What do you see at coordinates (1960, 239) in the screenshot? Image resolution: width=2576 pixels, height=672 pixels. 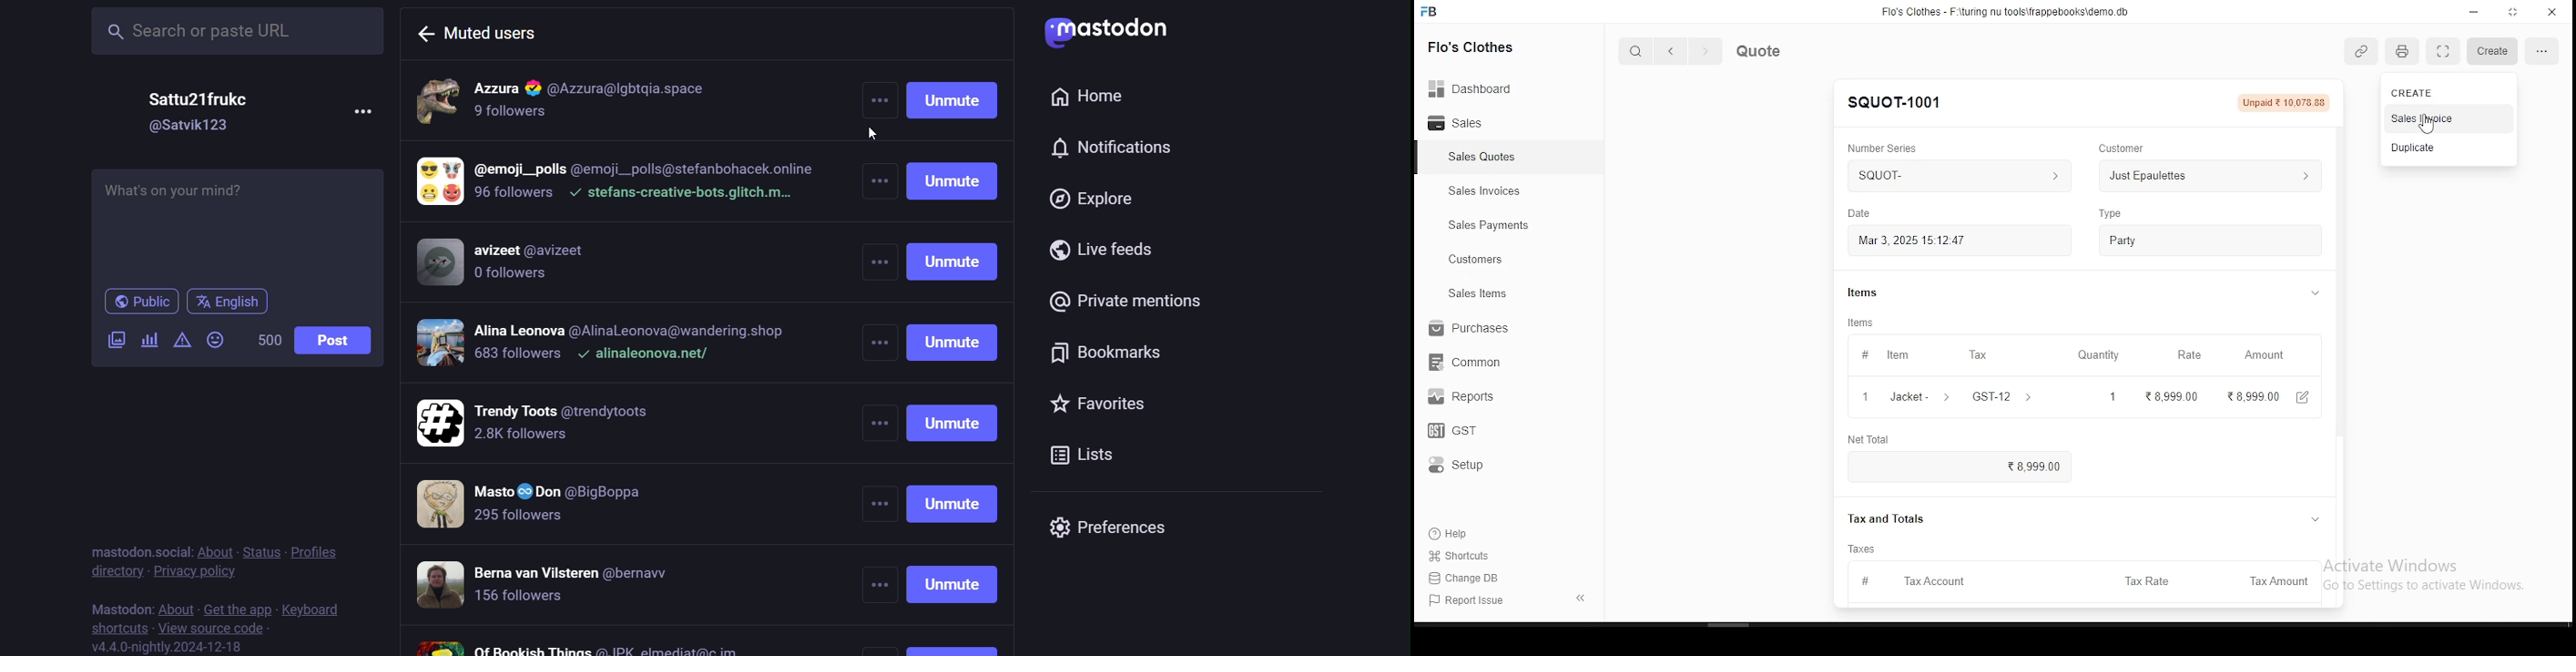 I see `Mar 3, 2025 15:12:47` at bounding box center [1960, 239].